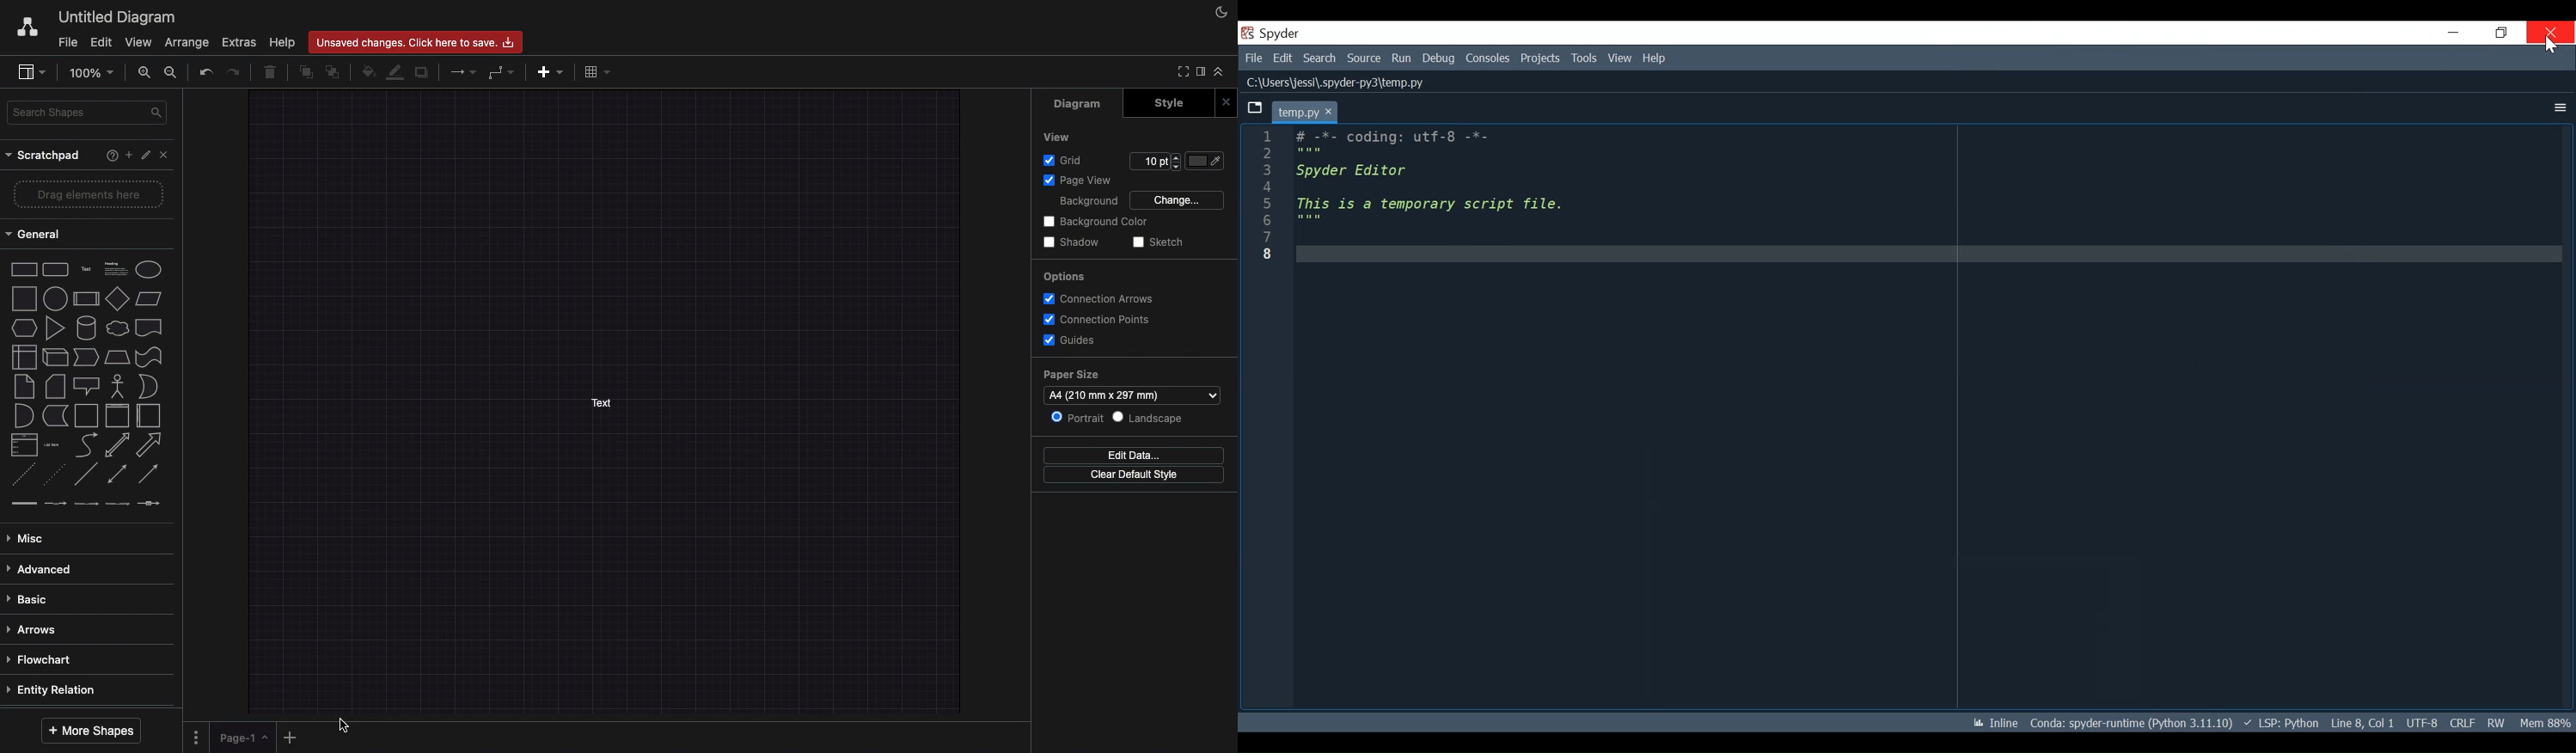  I want to click on LSP Python, so click(2280, 723).